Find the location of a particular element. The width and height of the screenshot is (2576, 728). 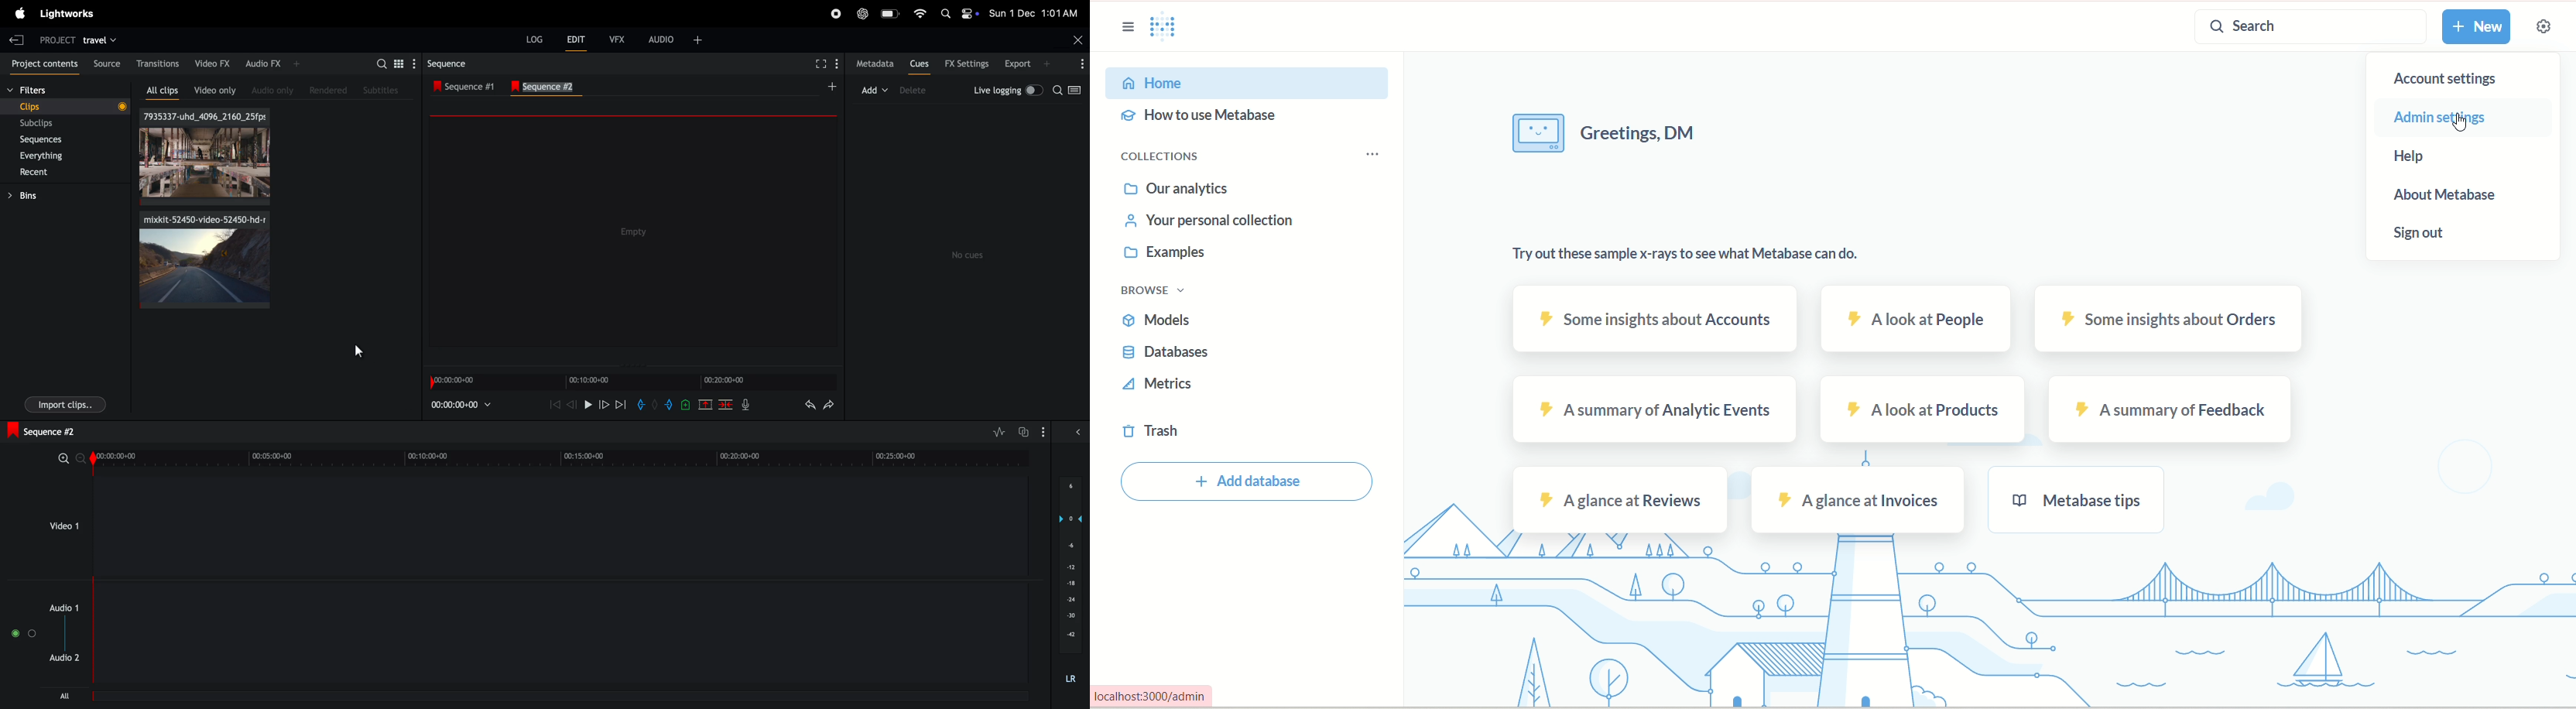

show settings menu is located at coordinates (413, 63).